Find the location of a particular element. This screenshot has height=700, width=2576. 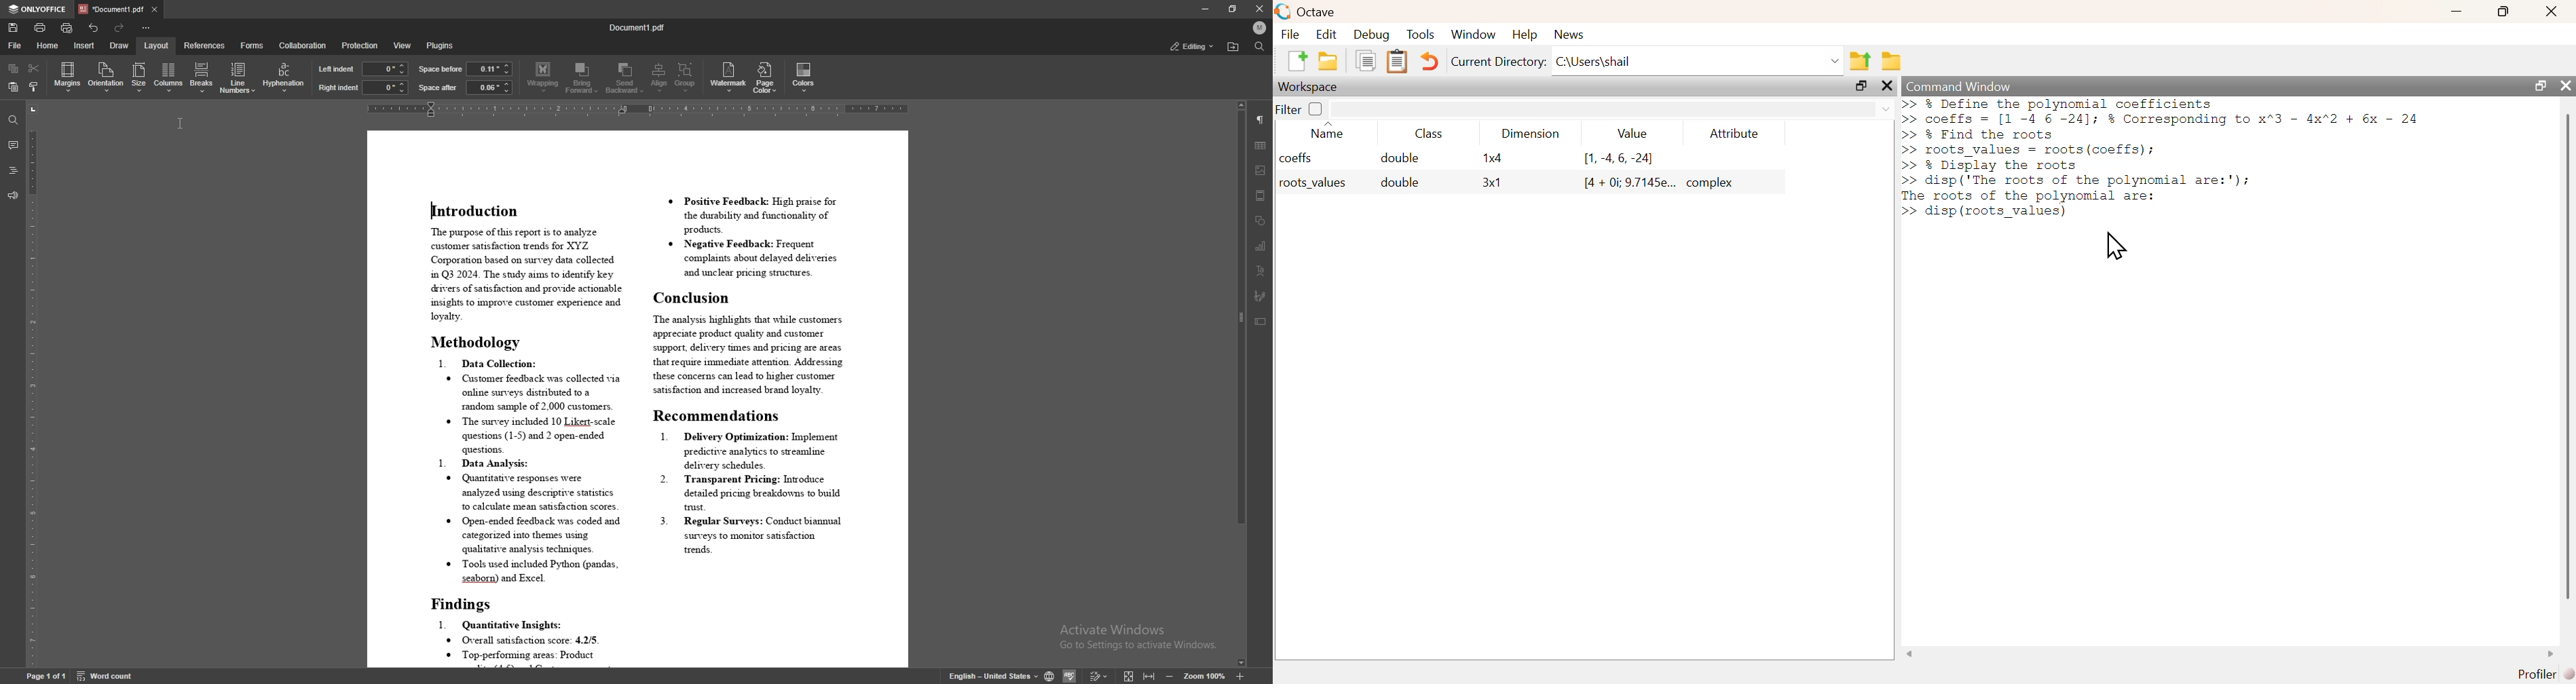

margins is located at coordinates (68, 78).